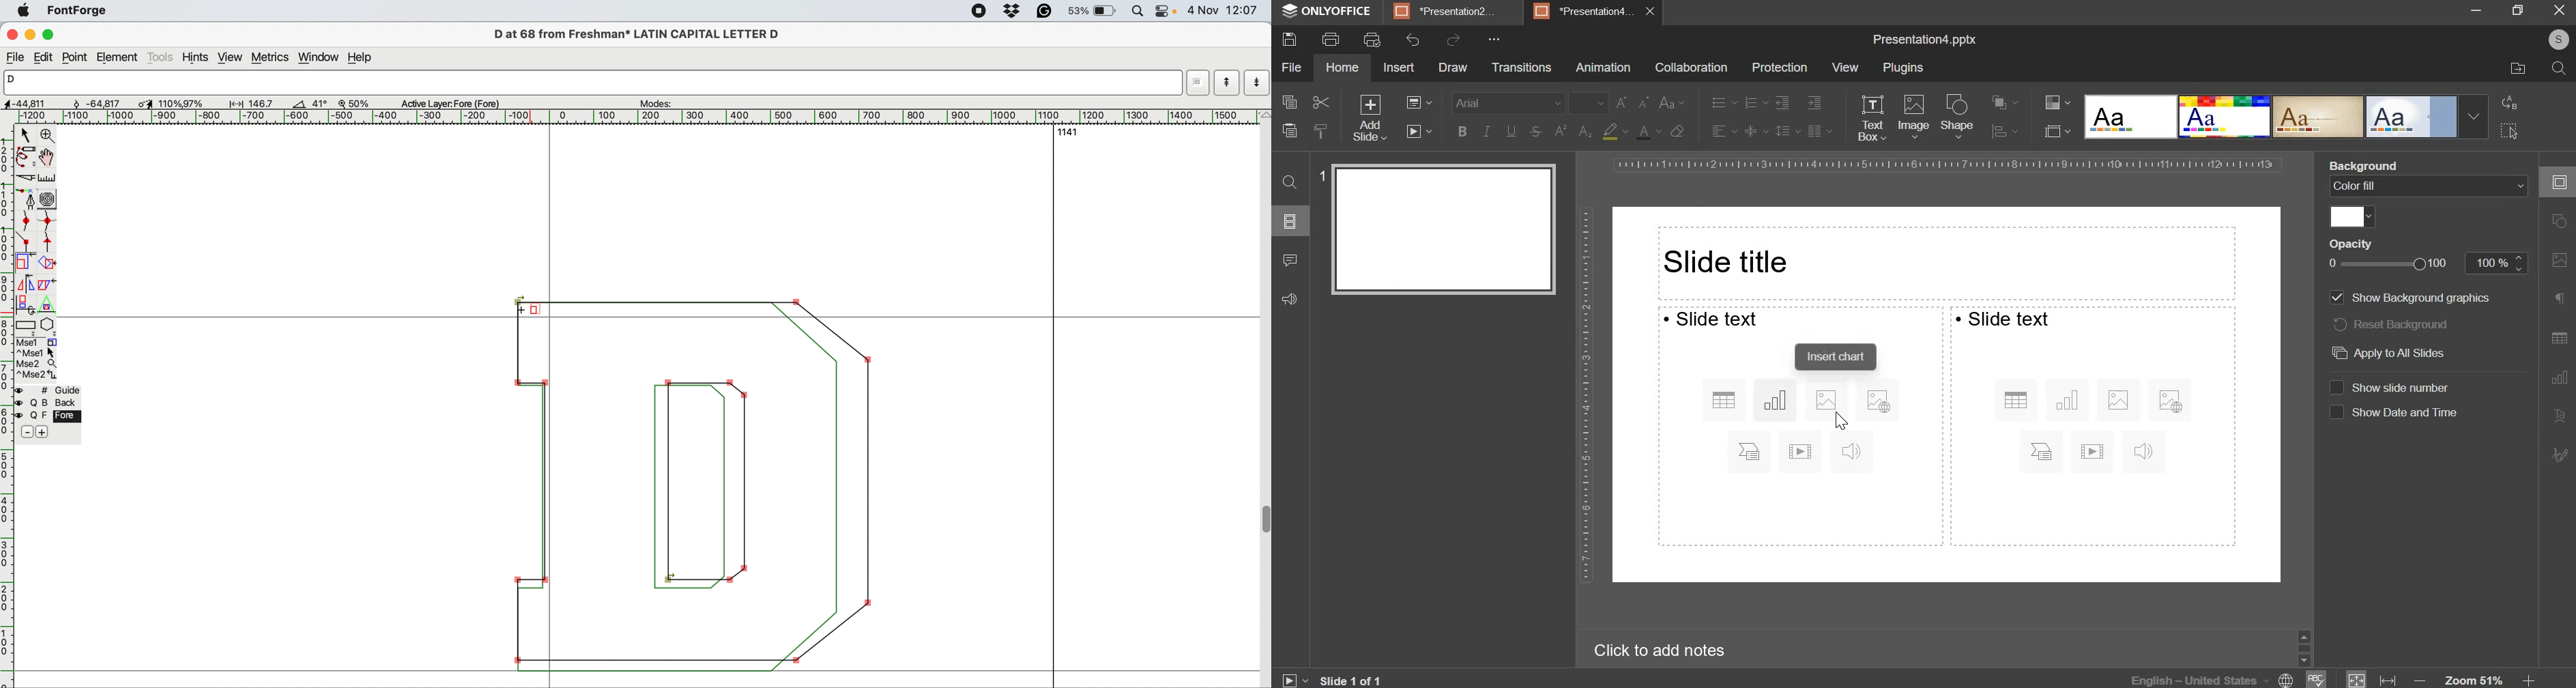  I want to click on file, so click(1290, 68).